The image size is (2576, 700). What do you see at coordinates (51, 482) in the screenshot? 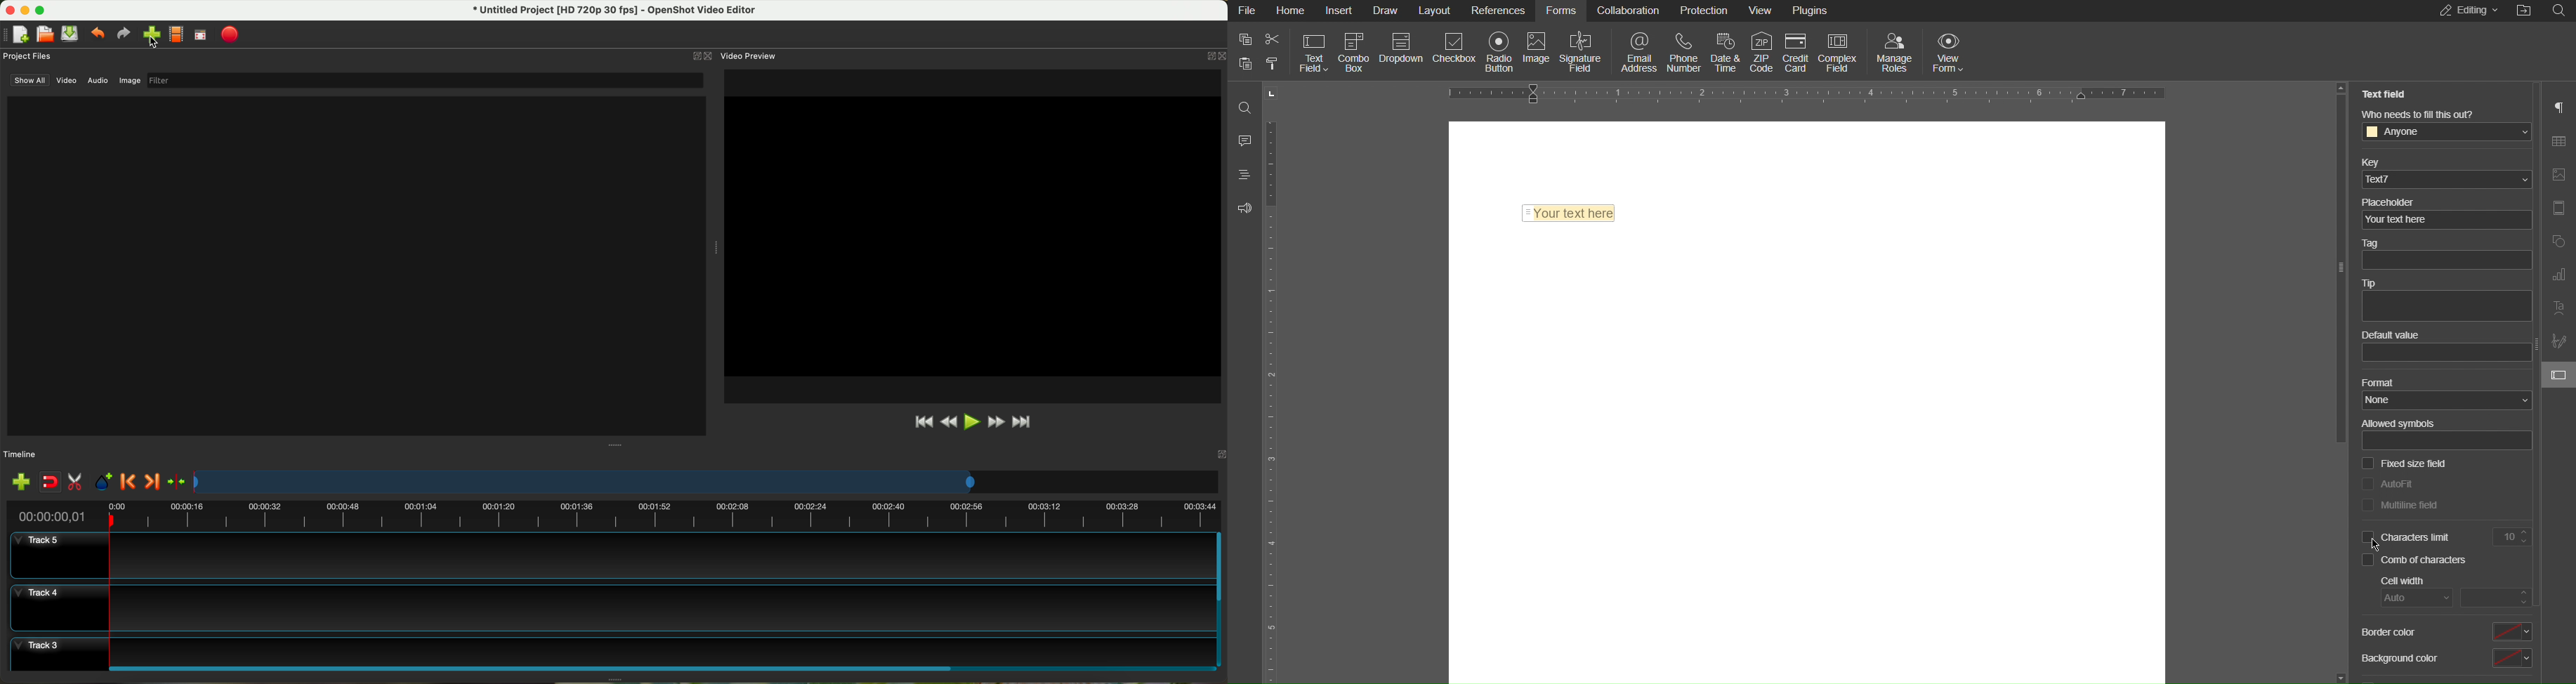
I see `disable snapping` at bounding box center [51, 482].